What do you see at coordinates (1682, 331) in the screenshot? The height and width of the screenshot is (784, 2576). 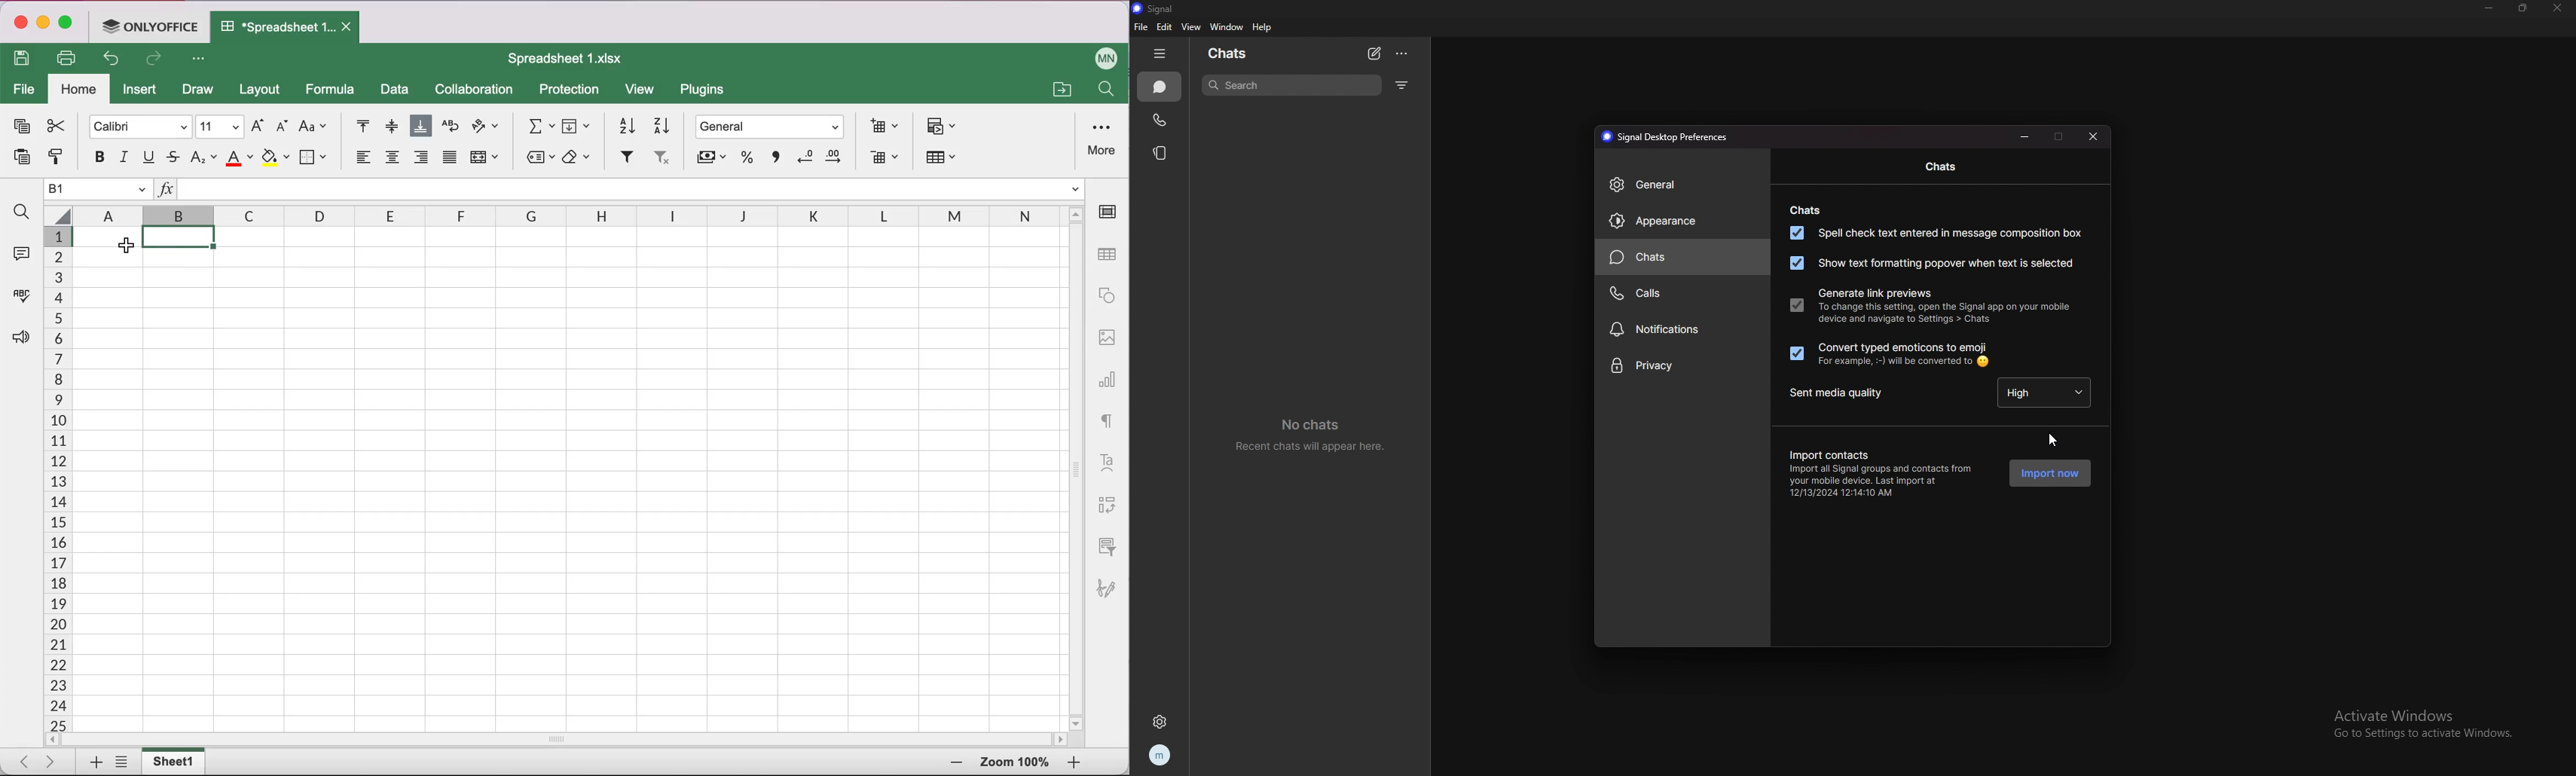 I see `notifications` at bounding box center [1682, 331].